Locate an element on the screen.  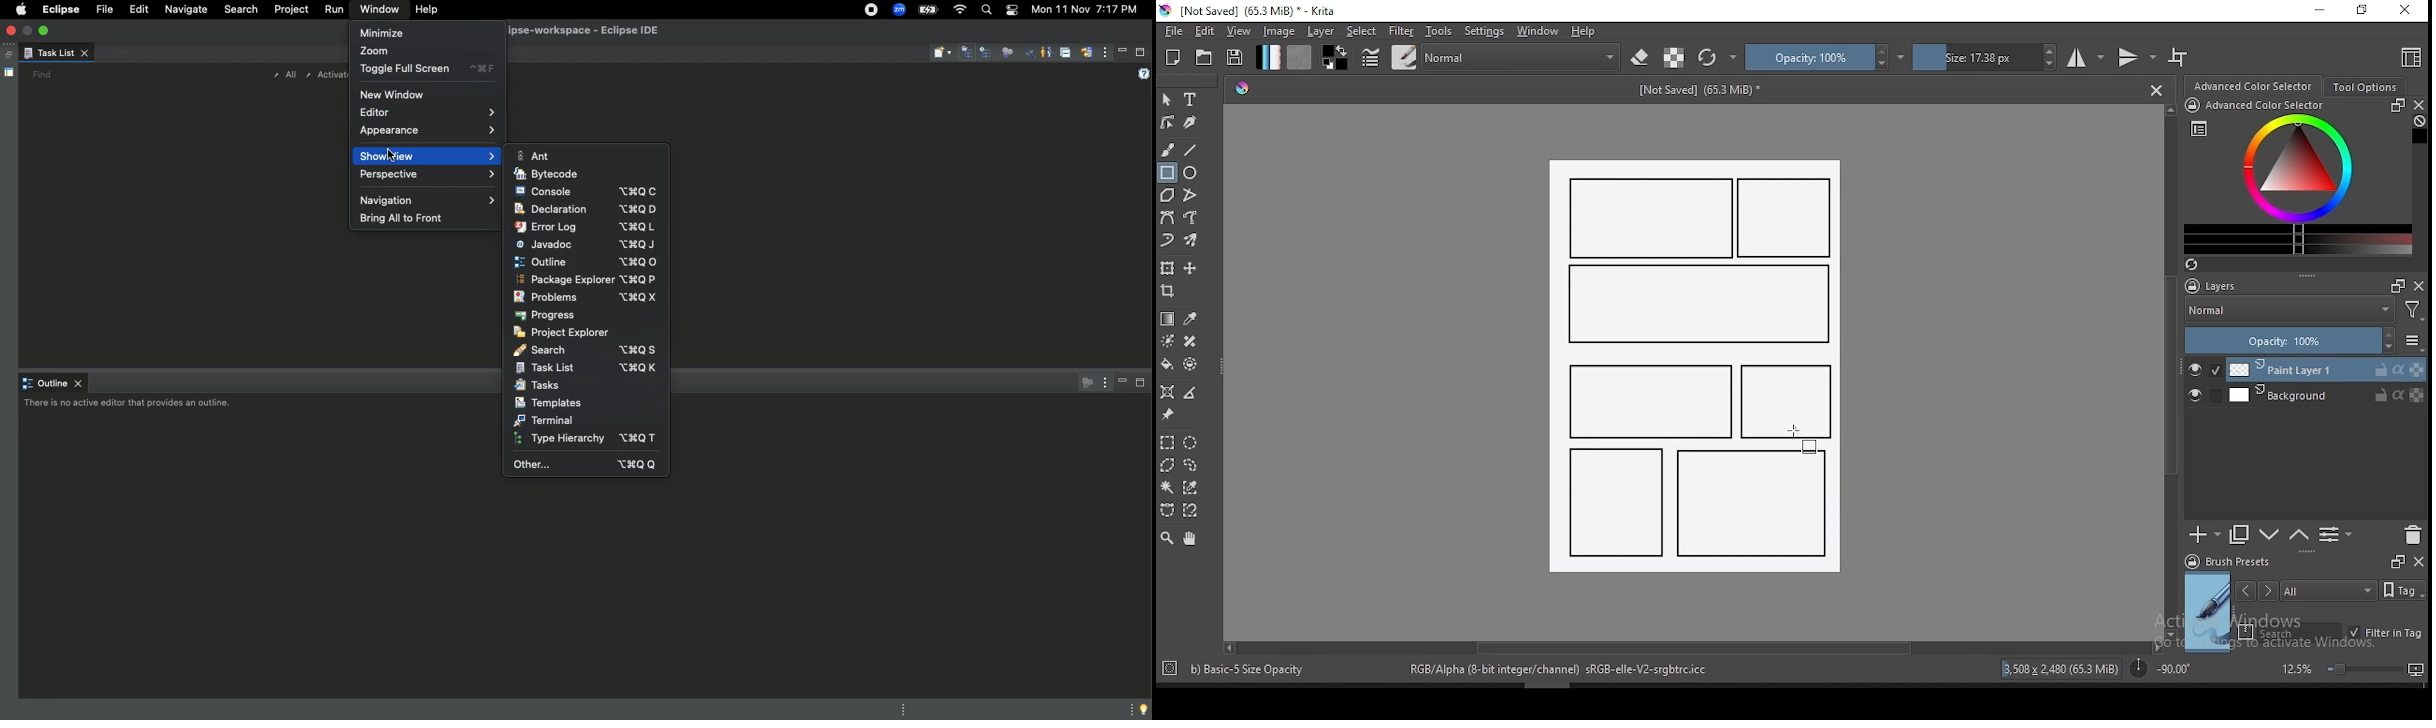
Filter is located at coordinates (2413, 313).